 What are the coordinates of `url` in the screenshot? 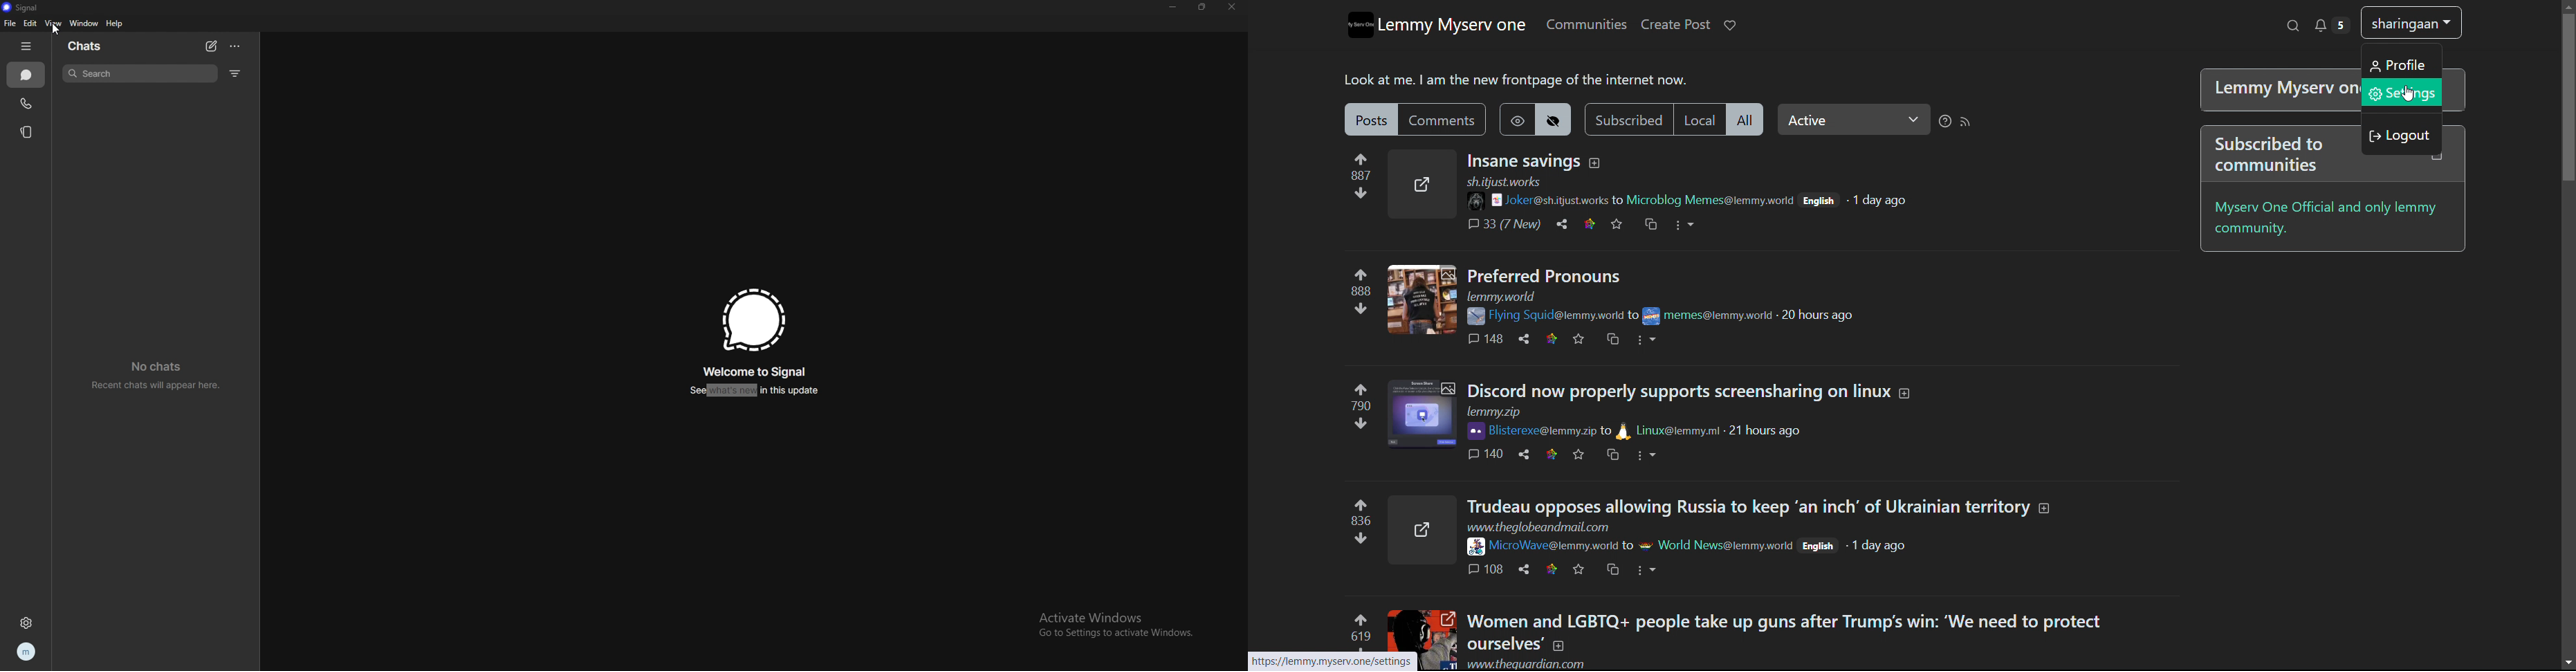 It's located at (1494, 412).